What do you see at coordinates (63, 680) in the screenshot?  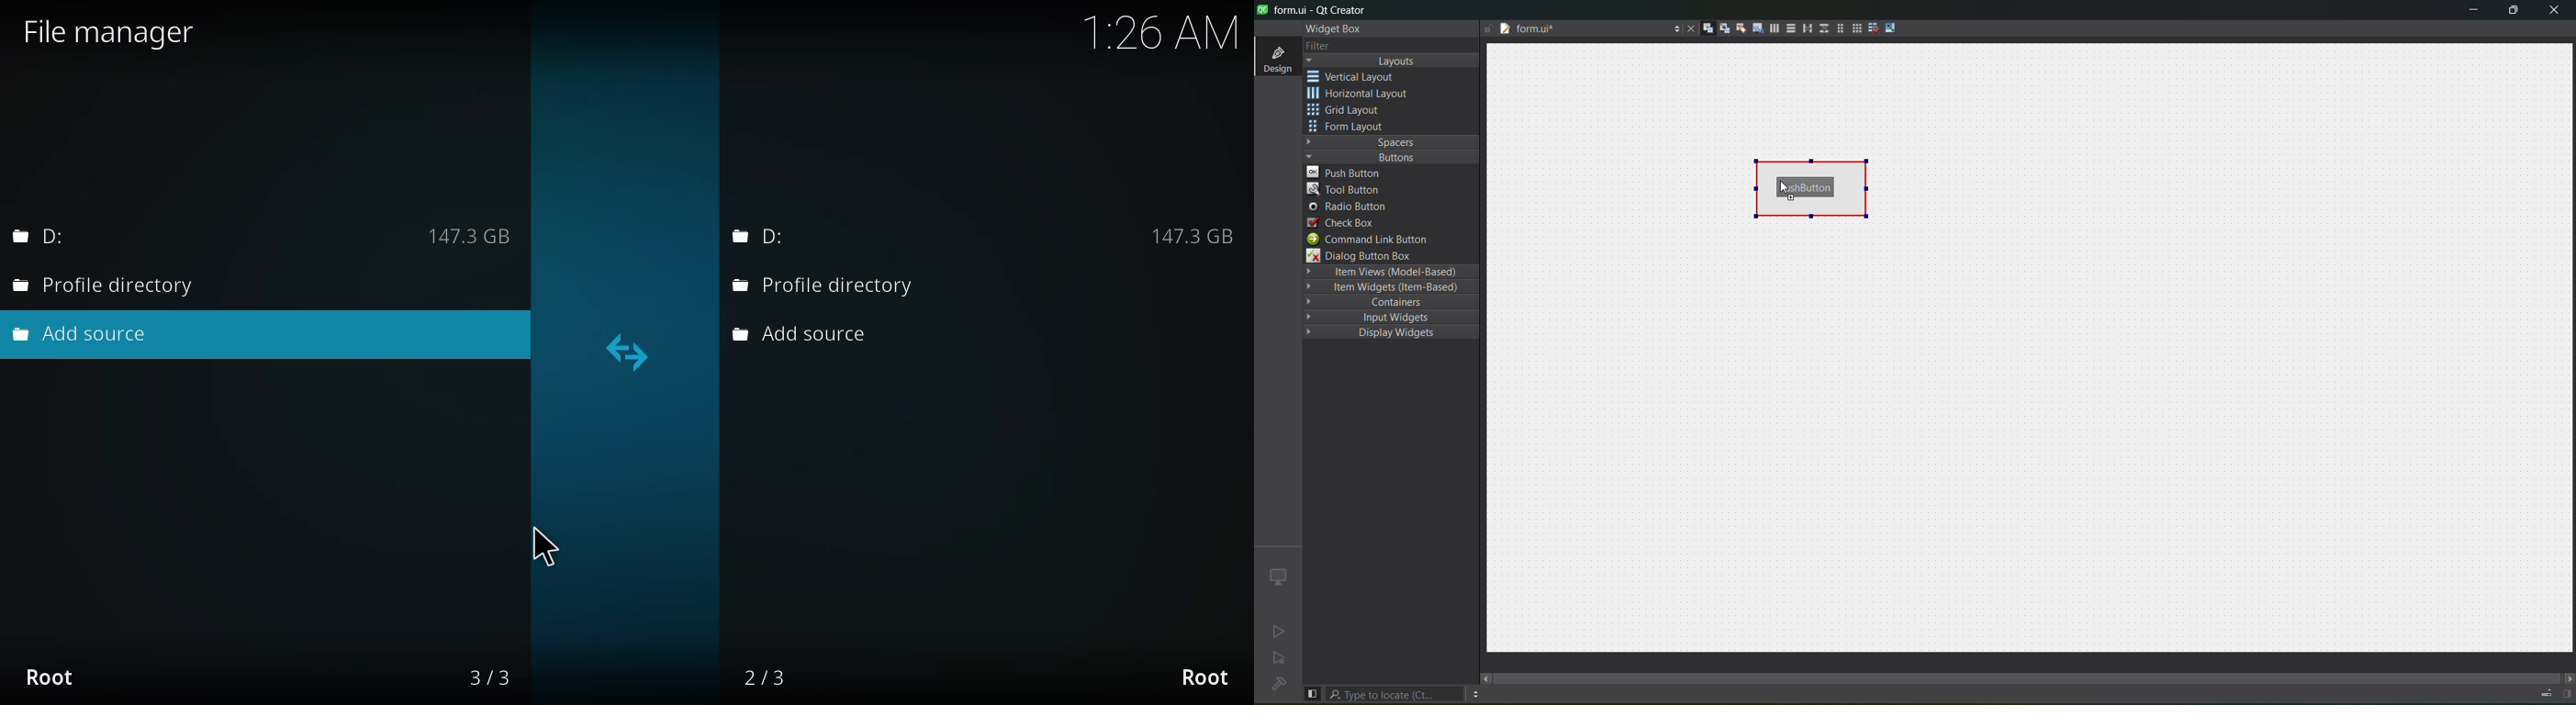 I see `Root` at bounding box center [63, 680].